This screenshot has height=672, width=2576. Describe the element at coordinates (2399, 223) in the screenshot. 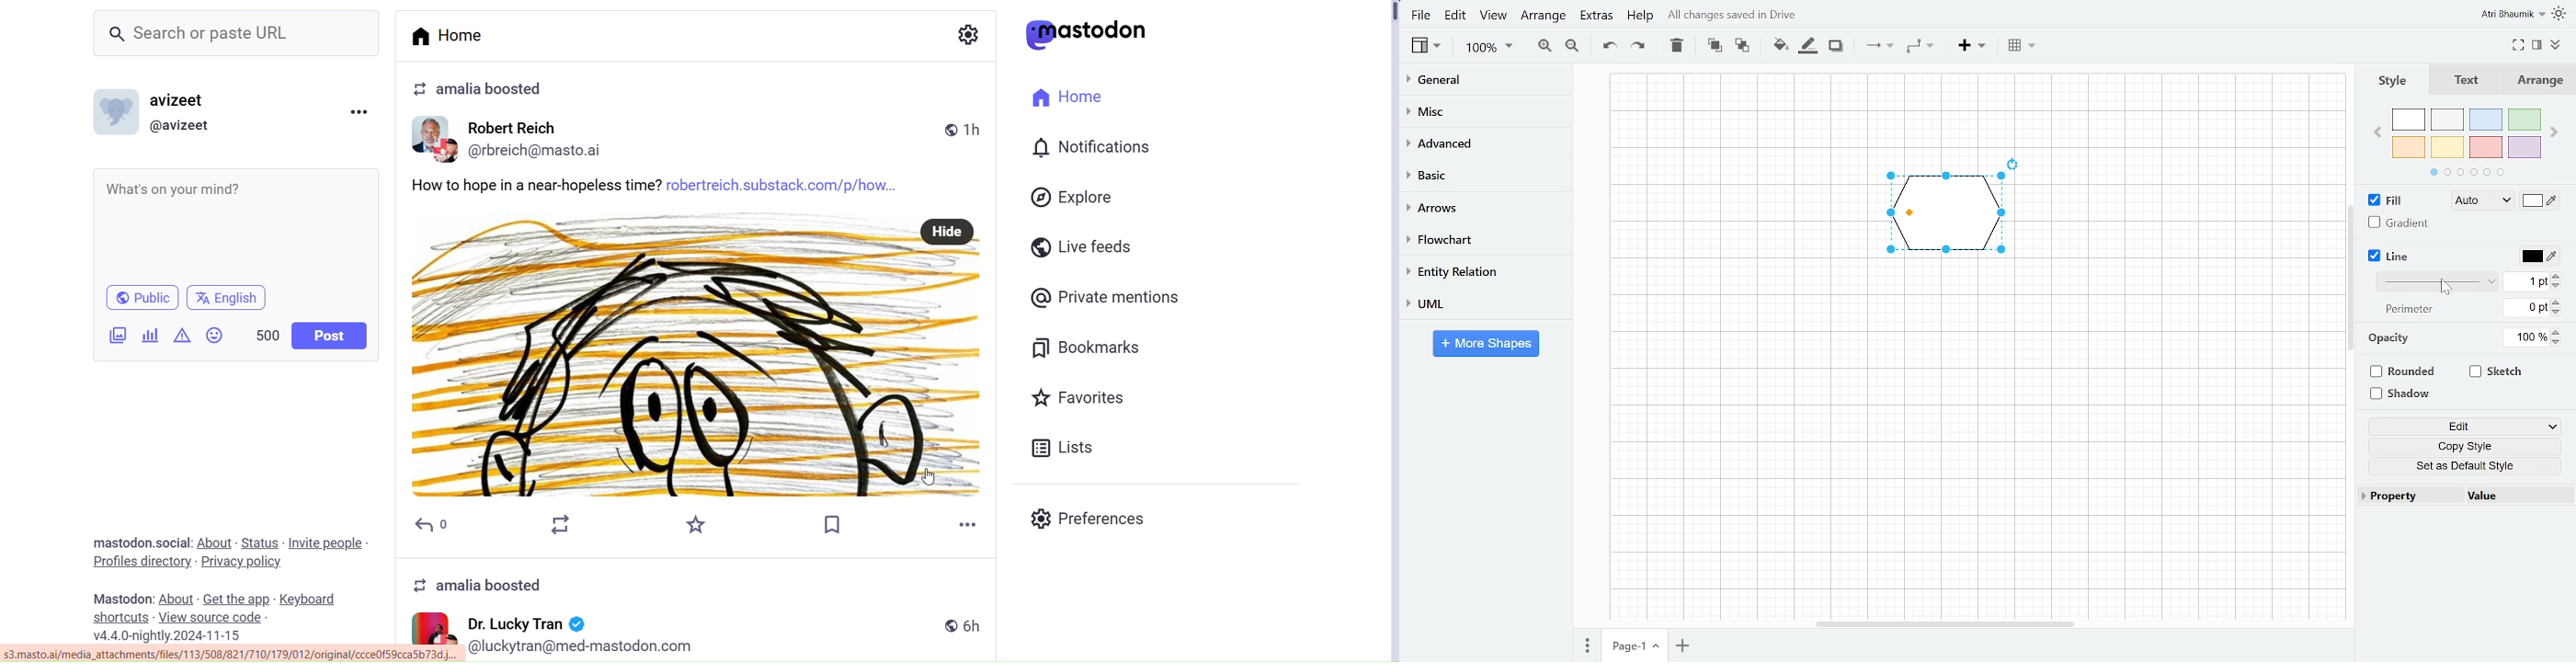

I see `Gradient` at that location.